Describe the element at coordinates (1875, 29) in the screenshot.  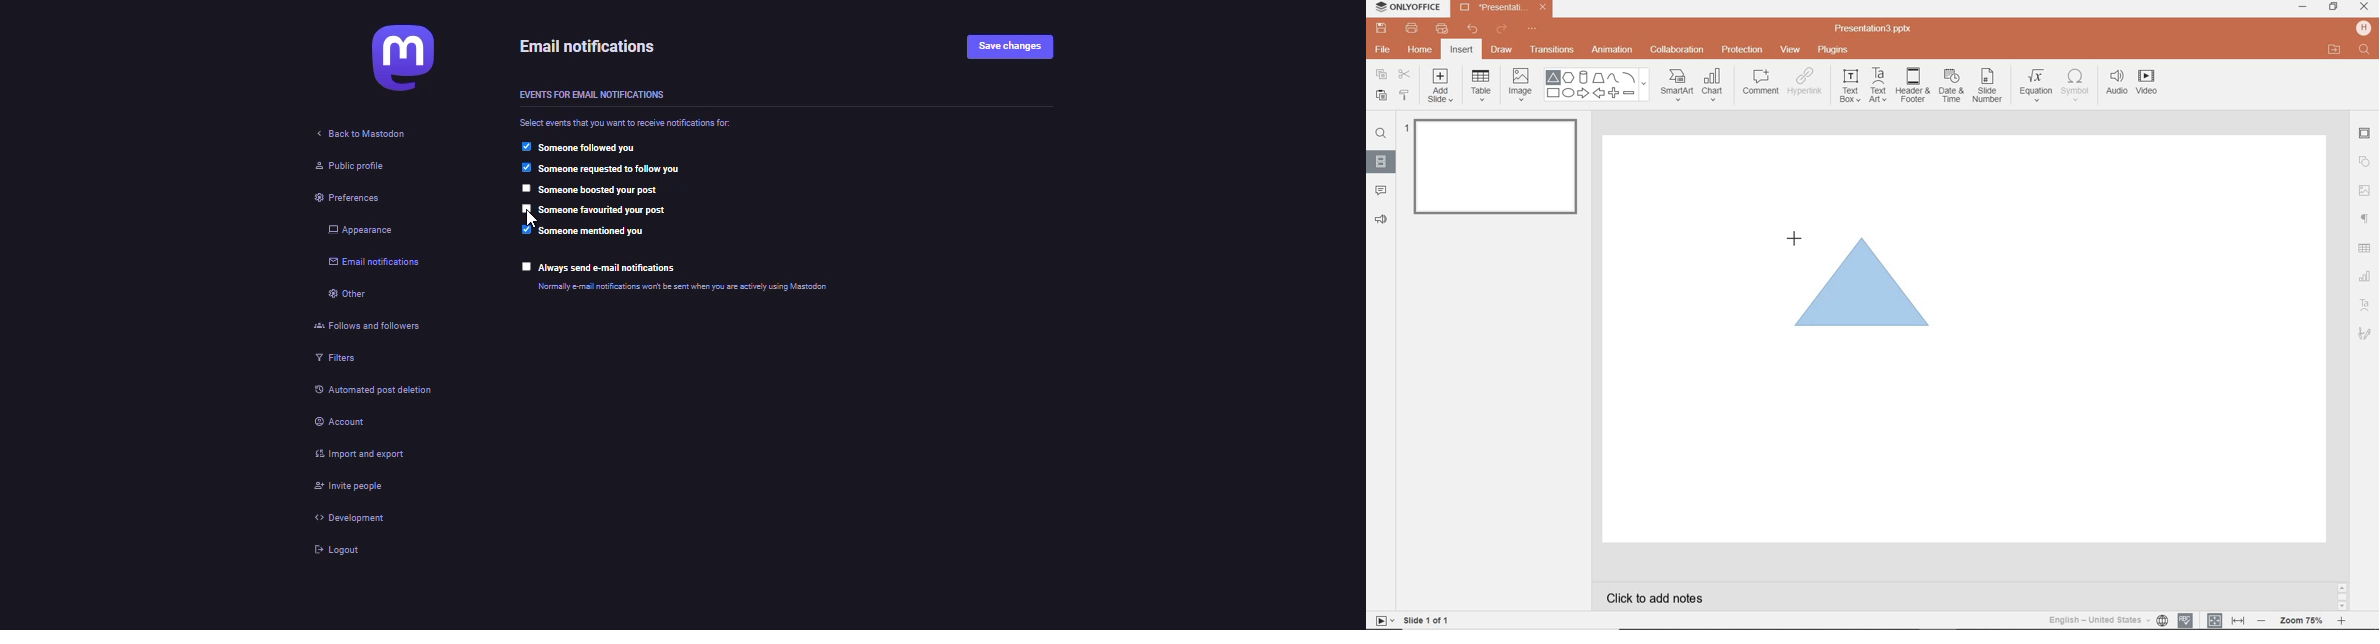
I see `FILE NAME` at that location.